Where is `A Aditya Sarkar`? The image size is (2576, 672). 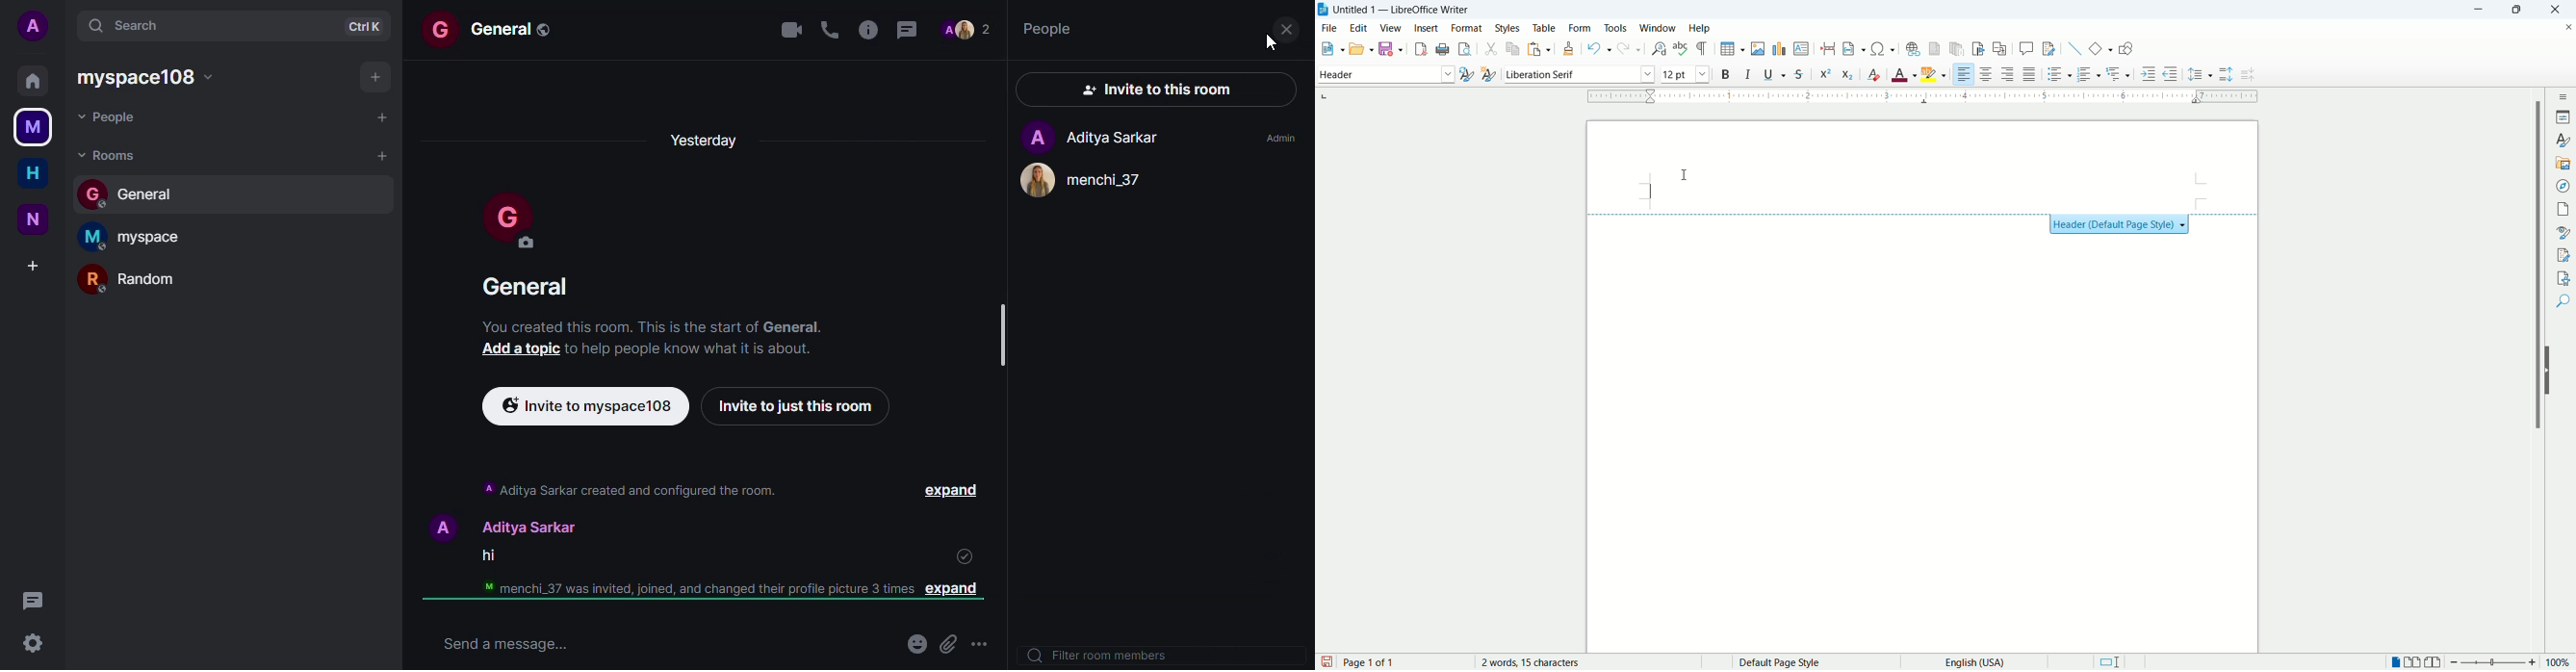
A Aditya Sarkar is located at coordinates (1085, 137).